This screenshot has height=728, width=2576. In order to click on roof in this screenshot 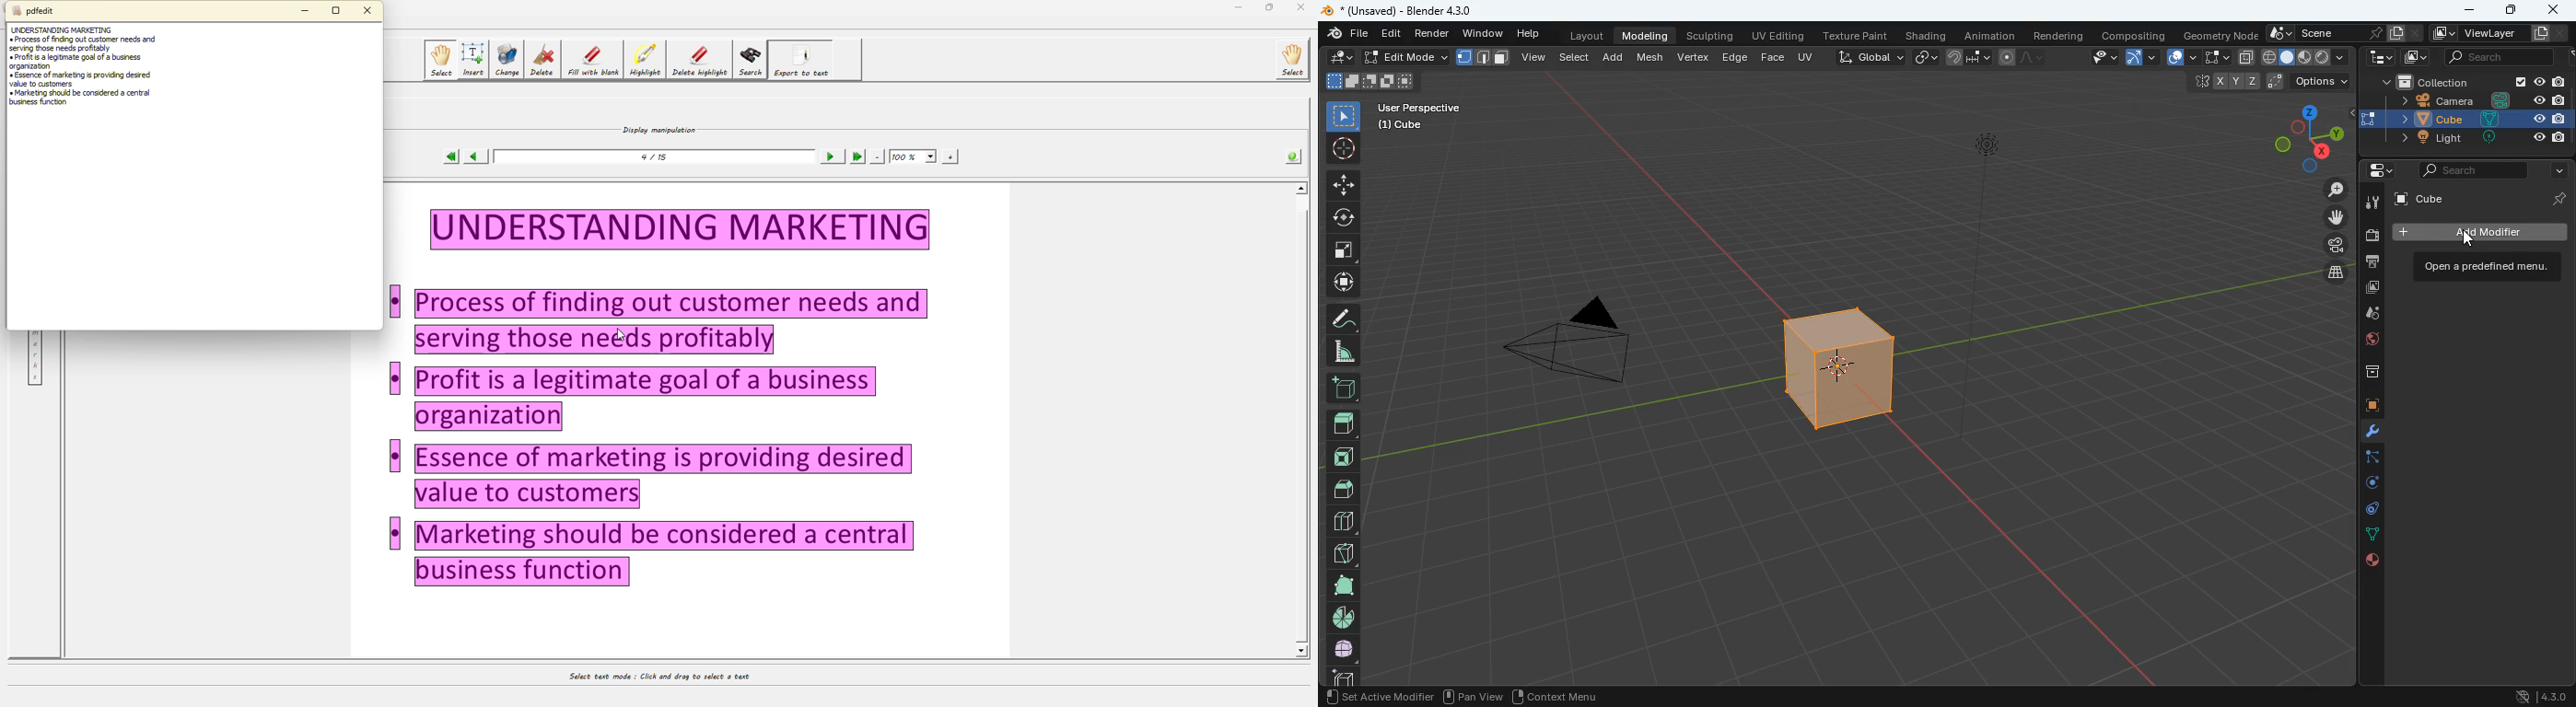, I will do `click(1343, 491)`.